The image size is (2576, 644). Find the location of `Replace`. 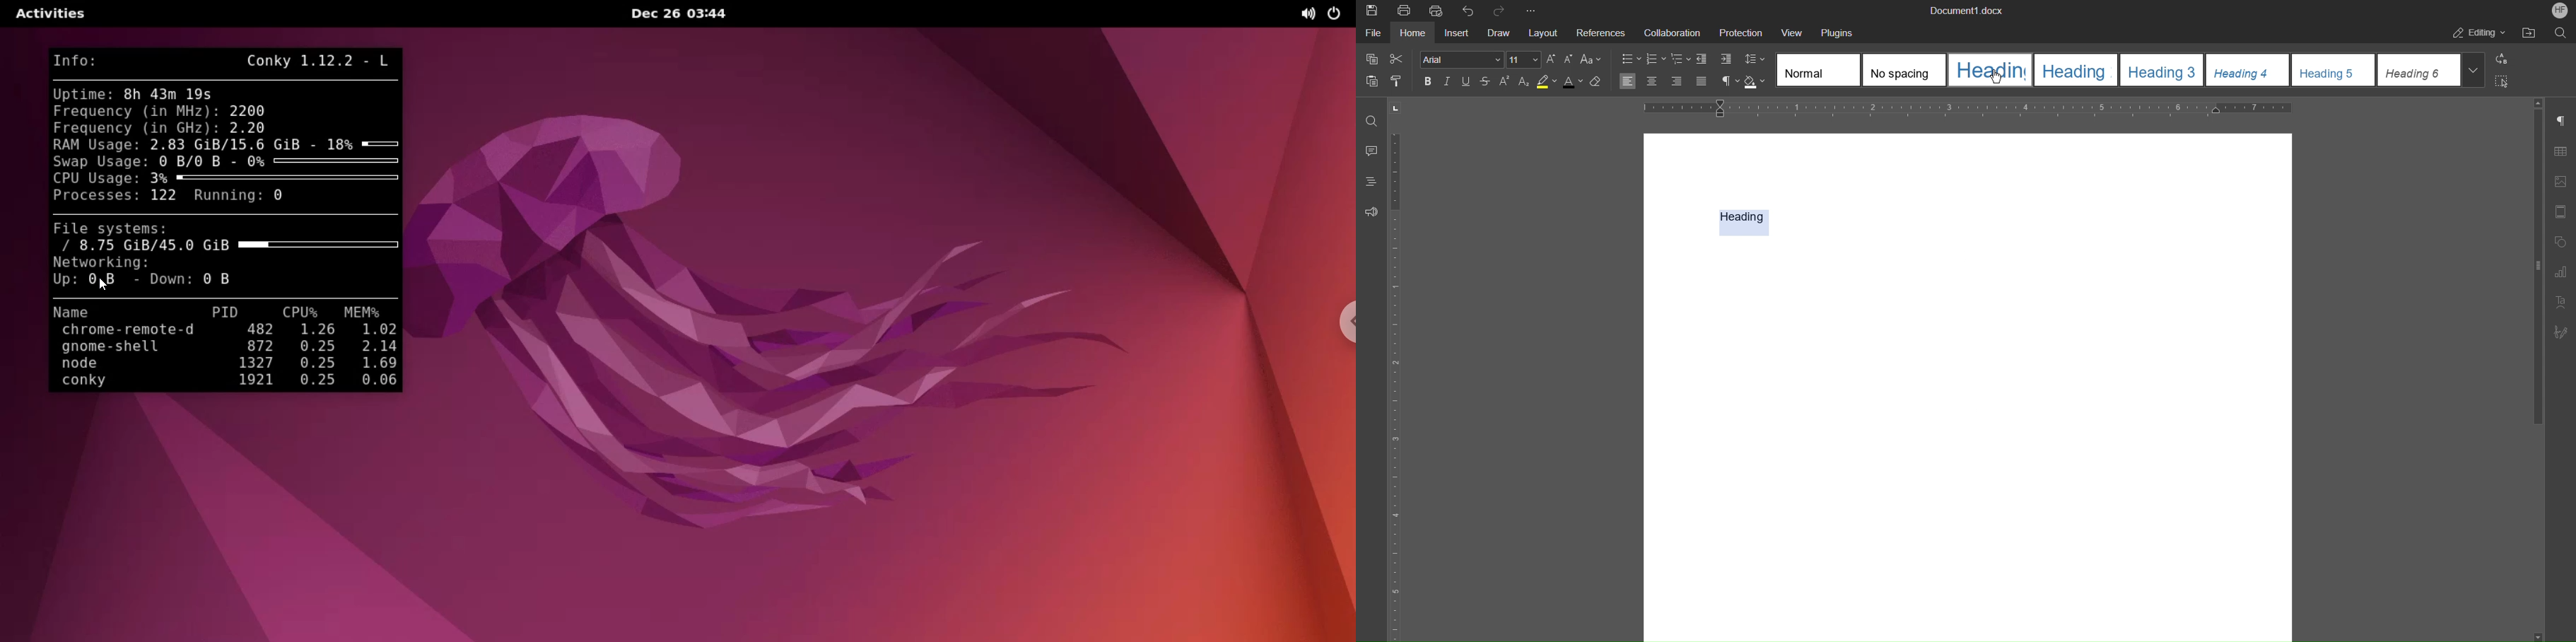

Replace is located at coordinates (2502, 59).